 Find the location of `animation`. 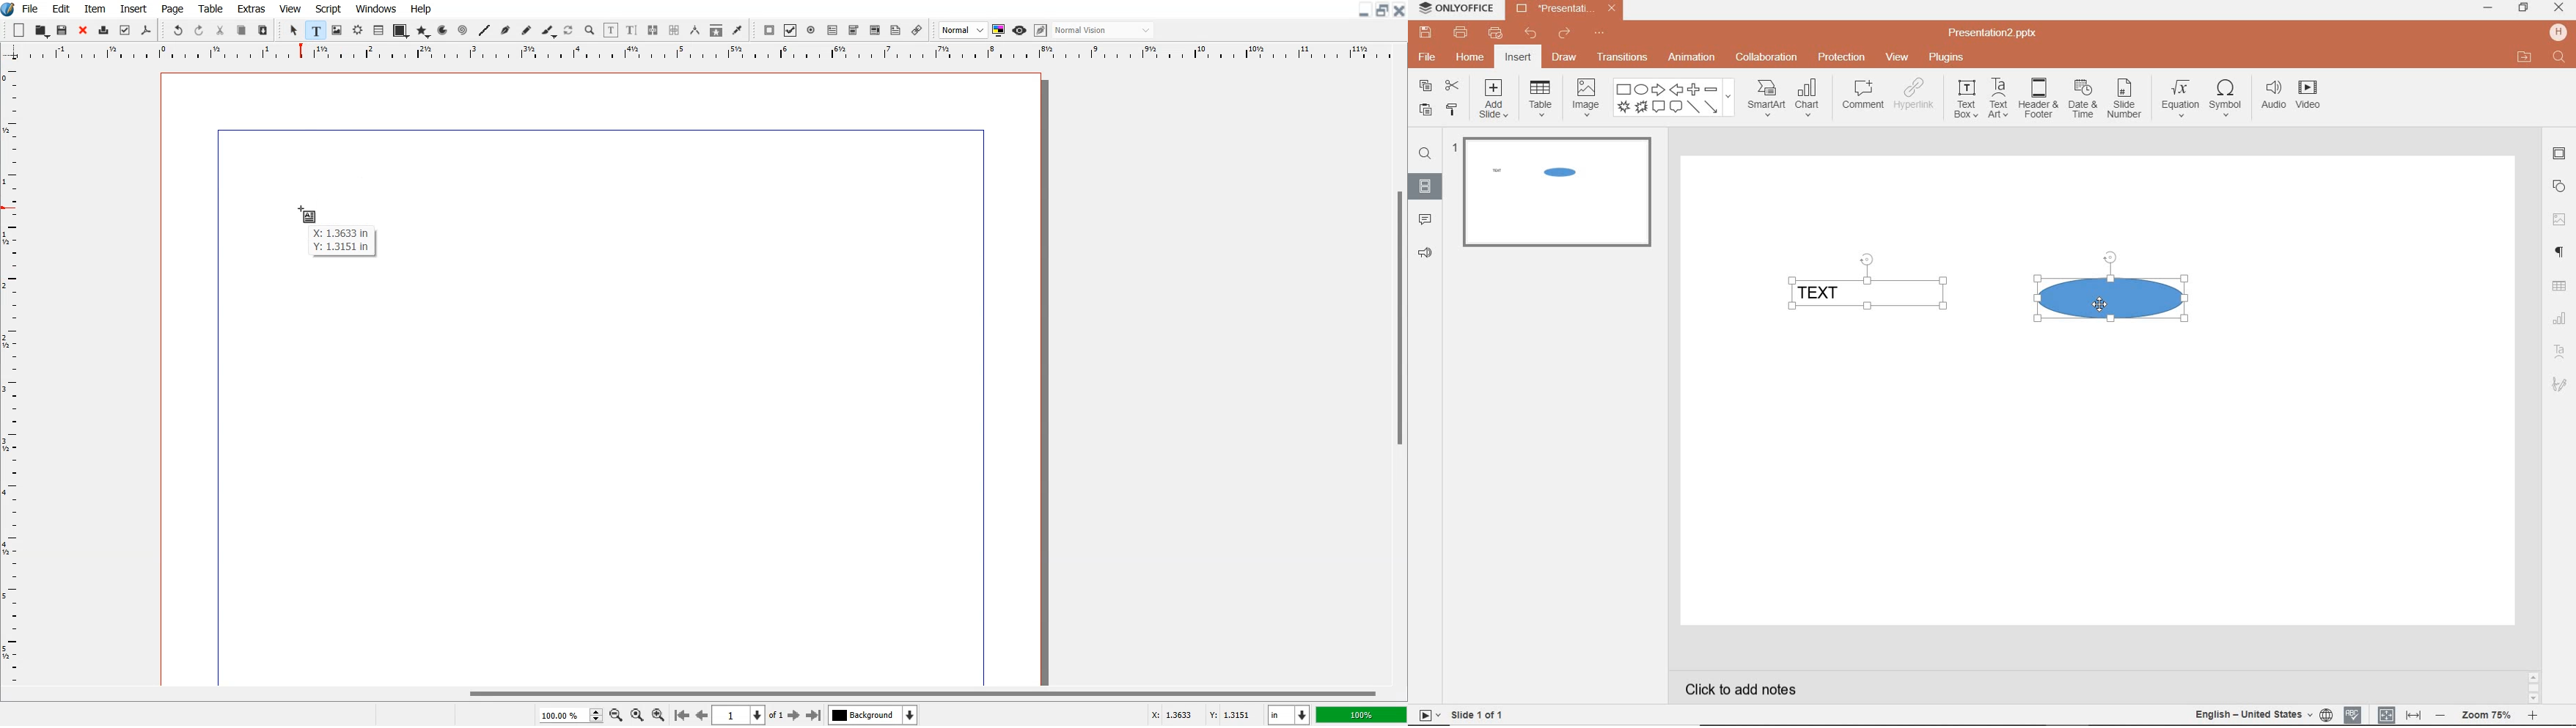

animation is located at coordinates (1691, 58).